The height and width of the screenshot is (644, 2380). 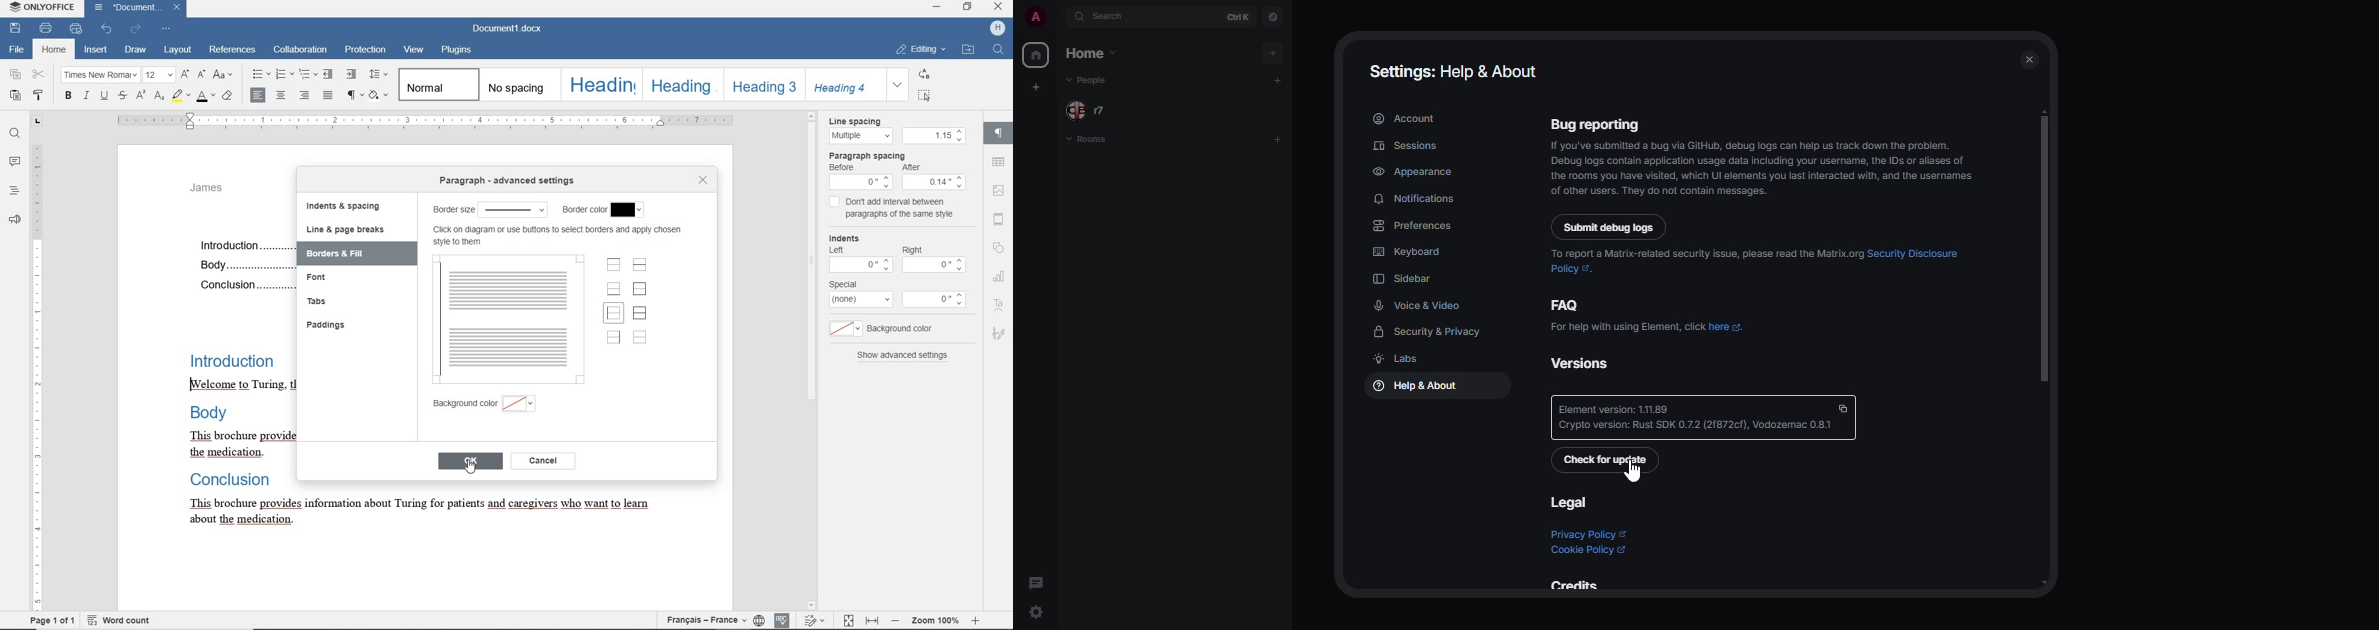 What do you see at coordinates (998, 49) in the screenshot?
I see `search` at bounding box center [998, 49].